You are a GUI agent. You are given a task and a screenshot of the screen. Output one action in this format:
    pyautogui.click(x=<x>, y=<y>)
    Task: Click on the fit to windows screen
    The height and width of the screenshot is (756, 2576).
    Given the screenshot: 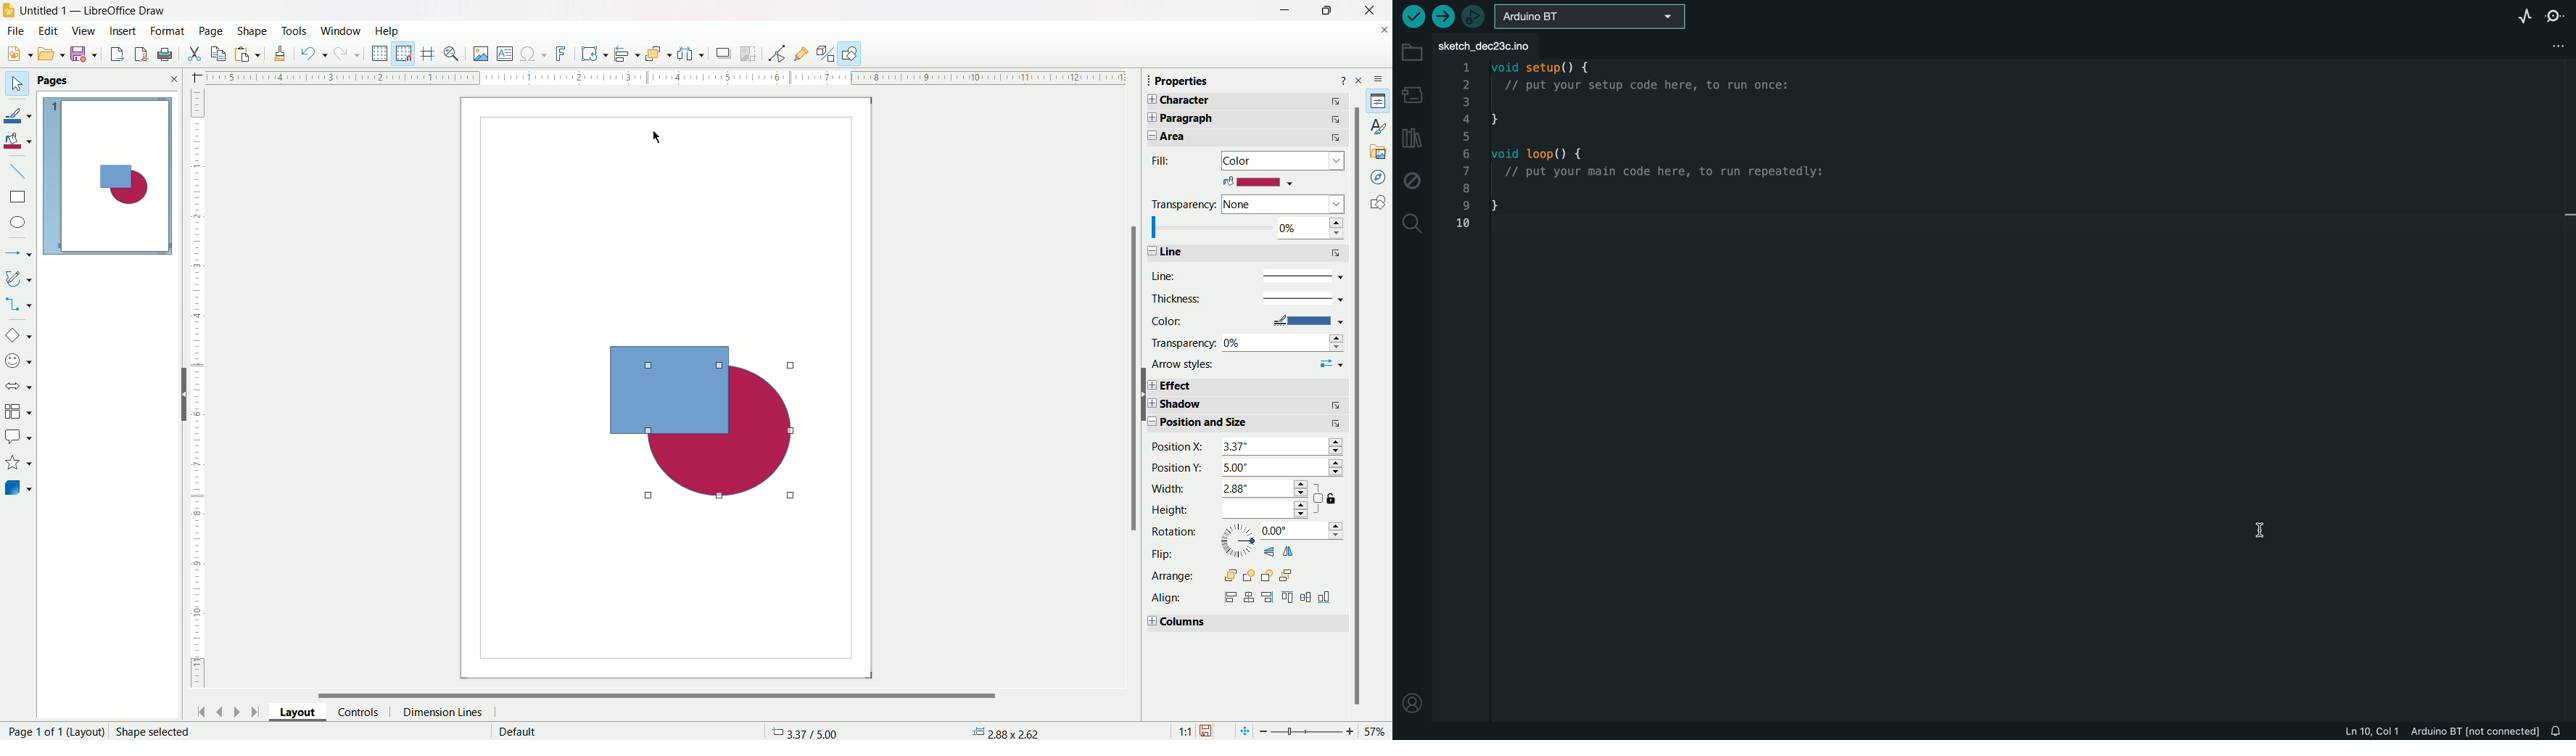 What is the action you would take?
    pyautogui.click(x=1241, y=730)
    